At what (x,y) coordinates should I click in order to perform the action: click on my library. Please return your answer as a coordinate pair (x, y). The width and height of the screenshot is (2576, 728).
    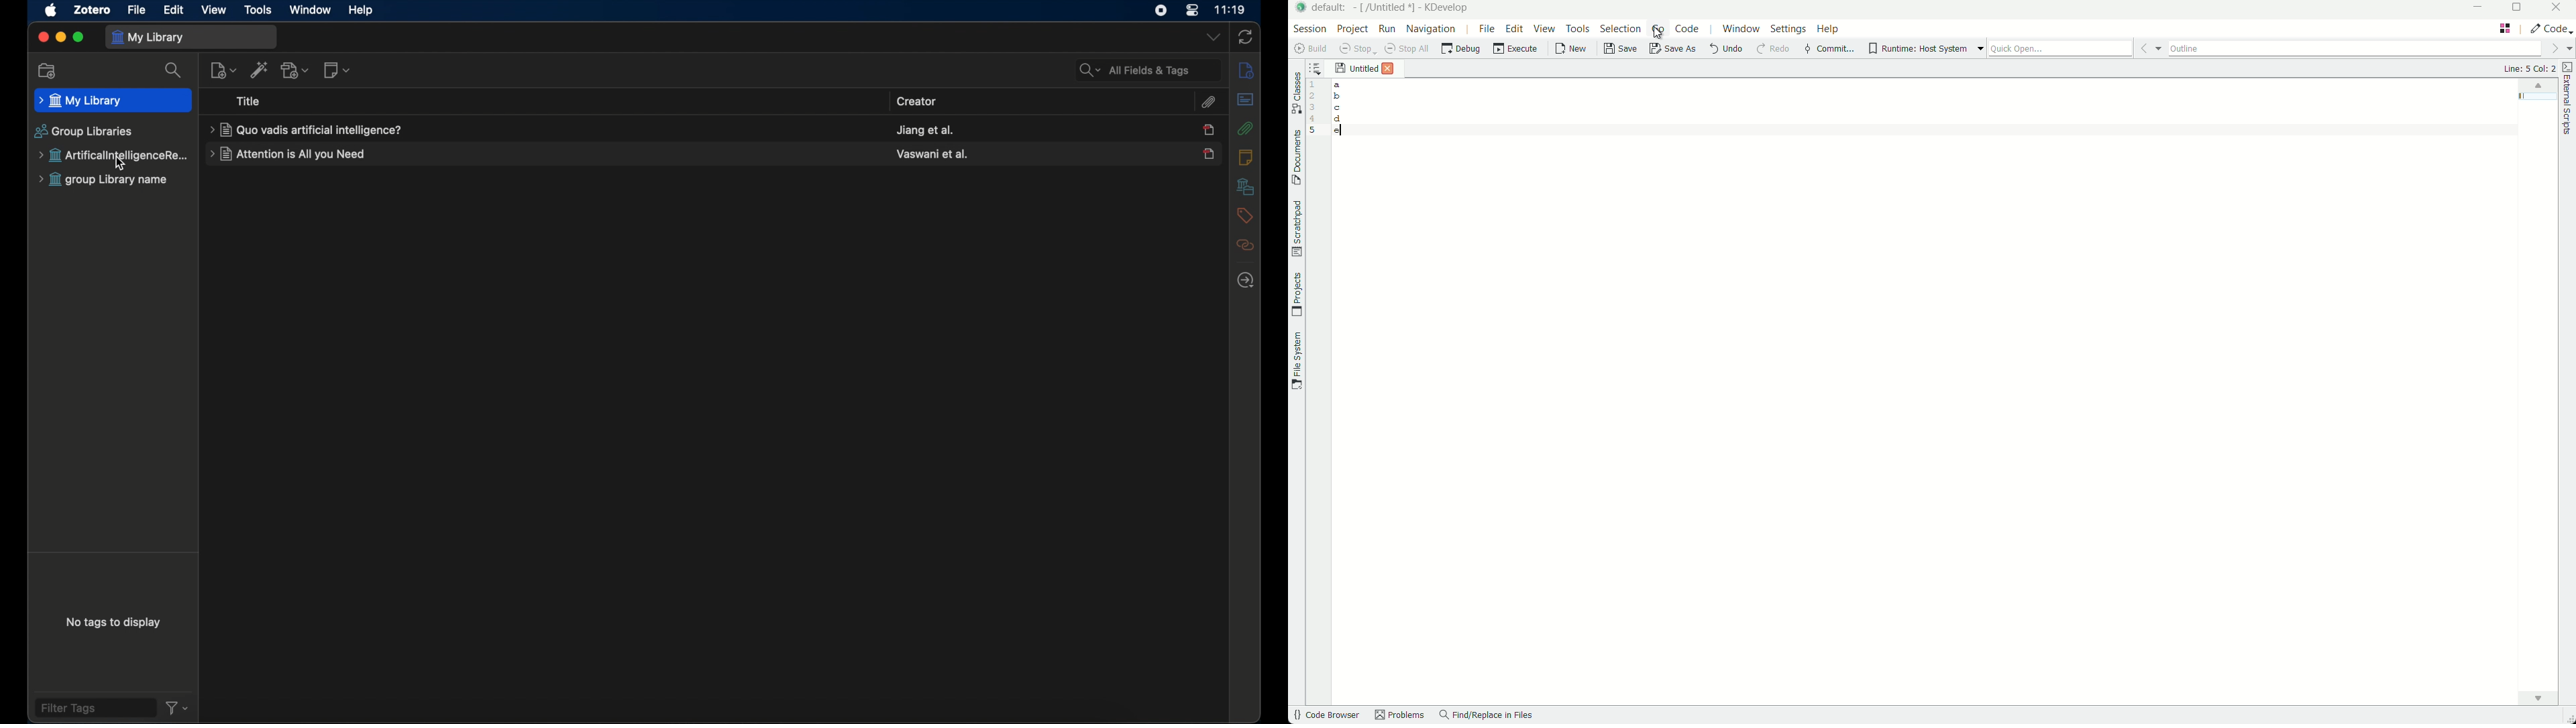
    Looking at the image, I should click on (191, 37).